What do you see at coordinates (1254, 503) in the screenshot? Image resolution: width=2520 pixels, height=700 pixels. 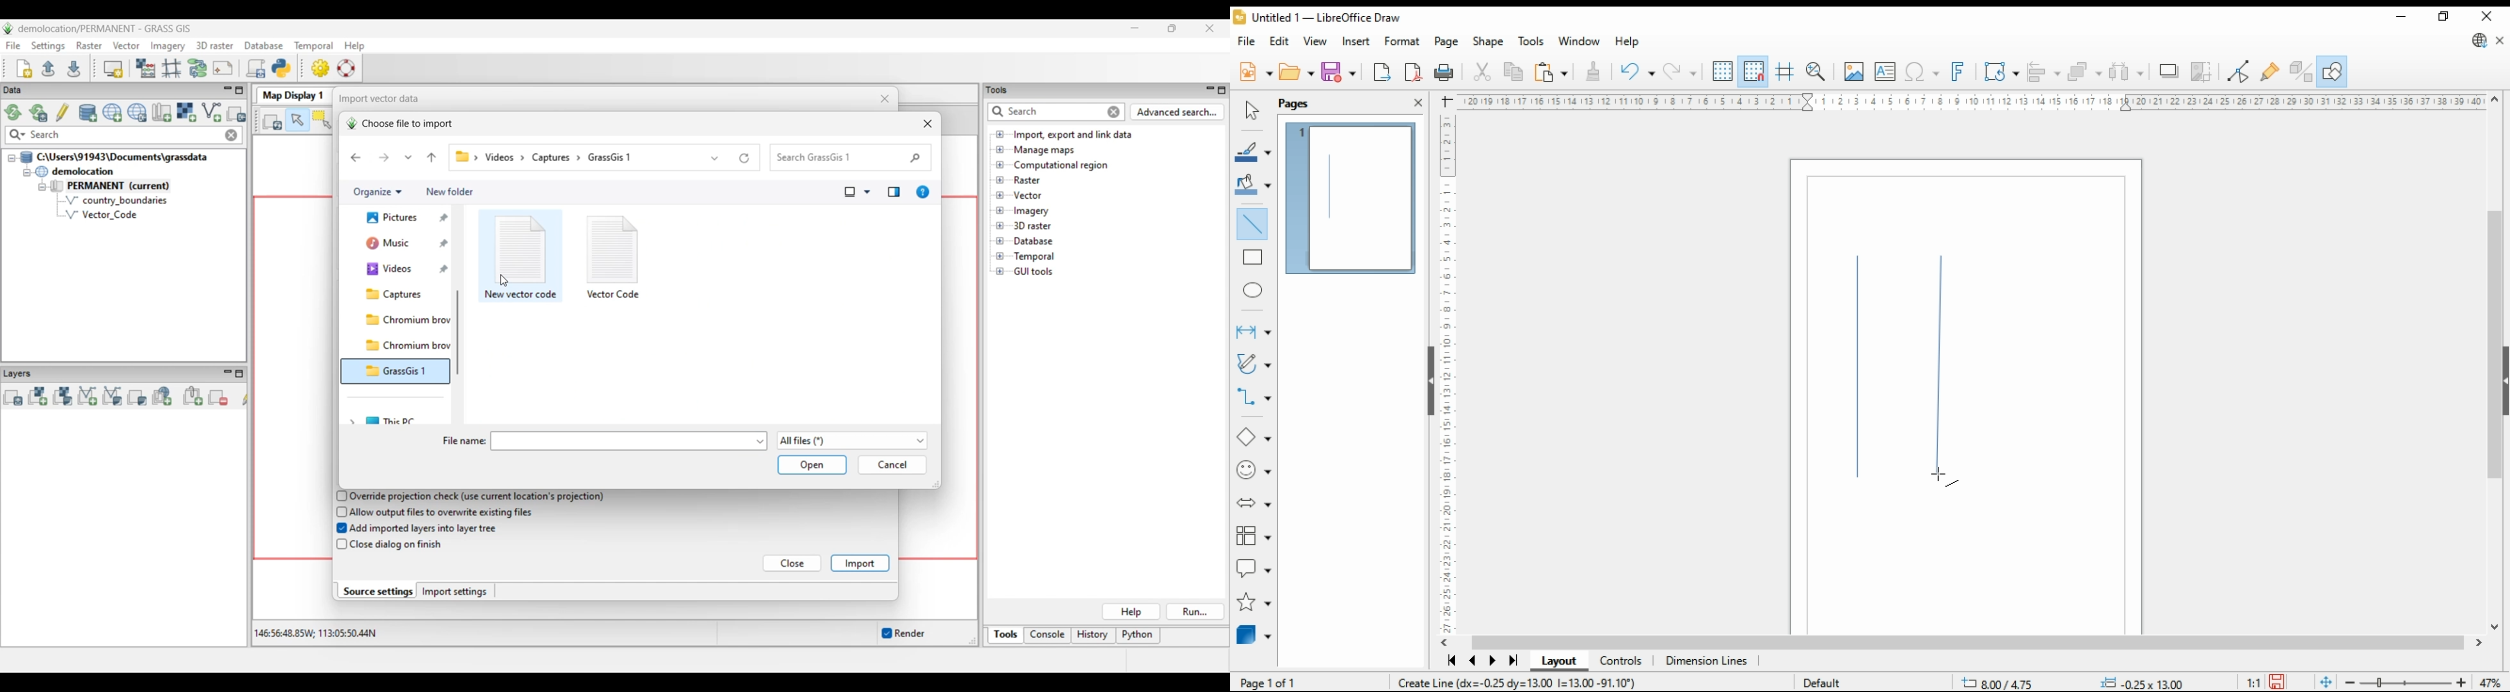 I see `block arrows` at bounding box center [1254, 503].